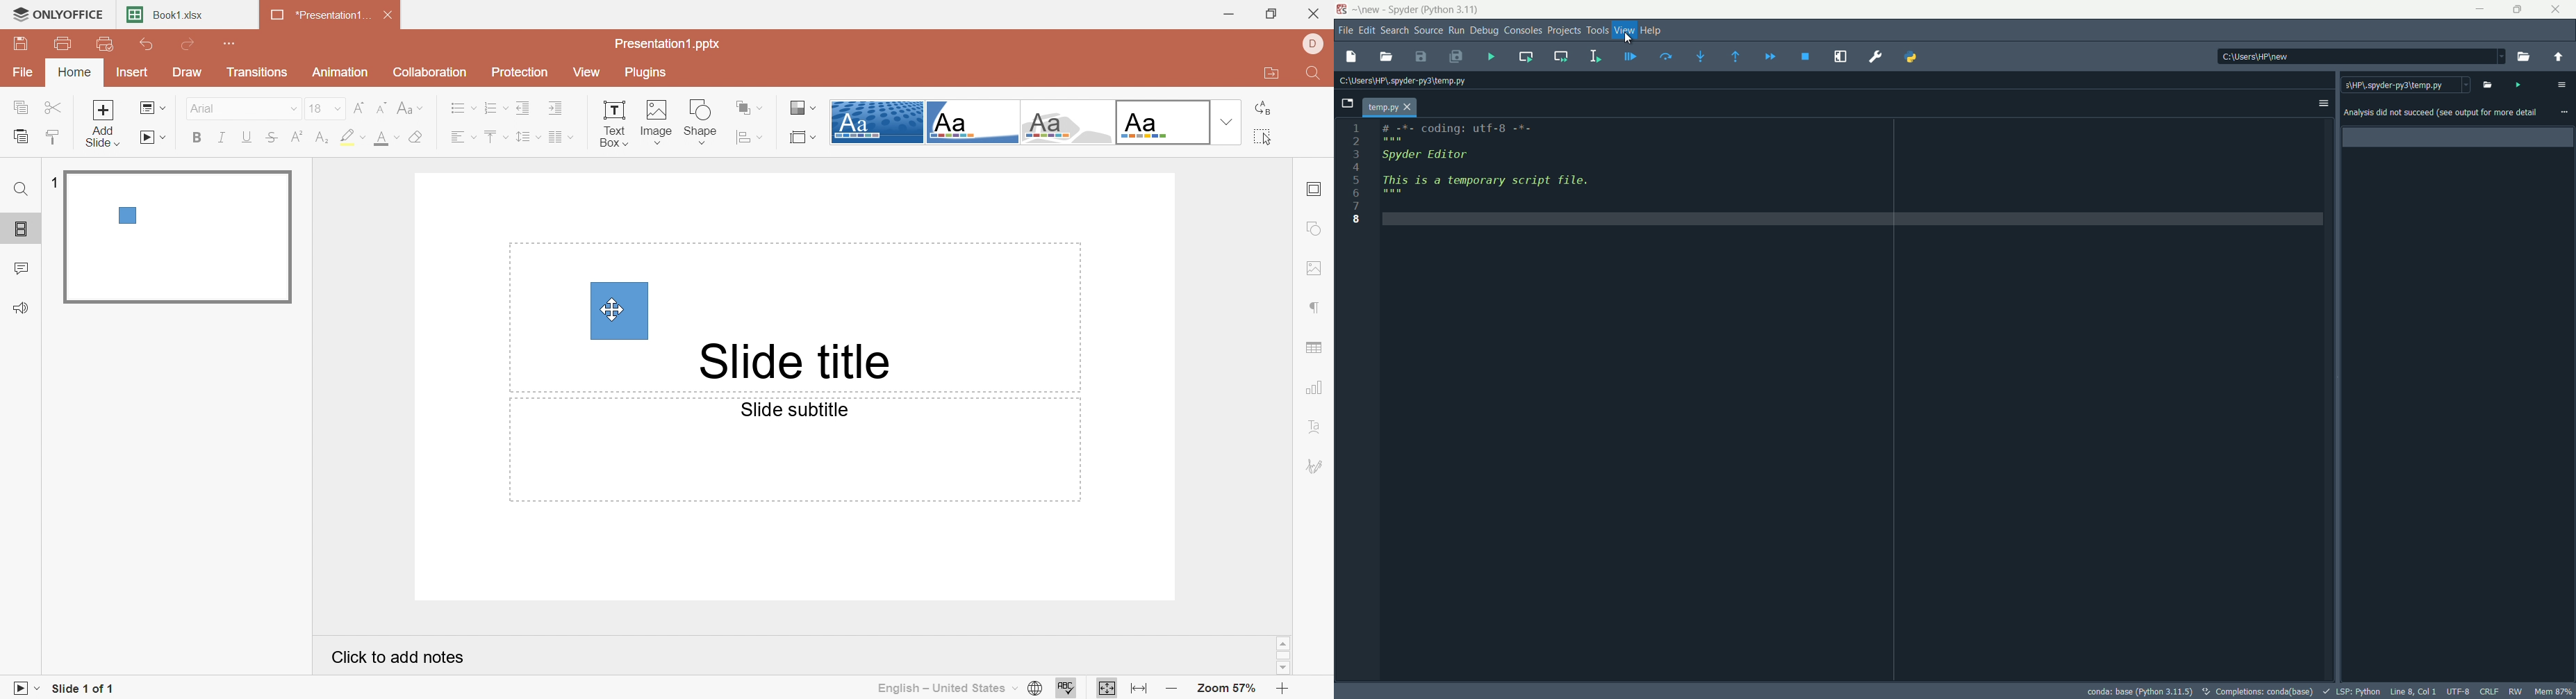  I want to click on Superscript, so click(297, 138).